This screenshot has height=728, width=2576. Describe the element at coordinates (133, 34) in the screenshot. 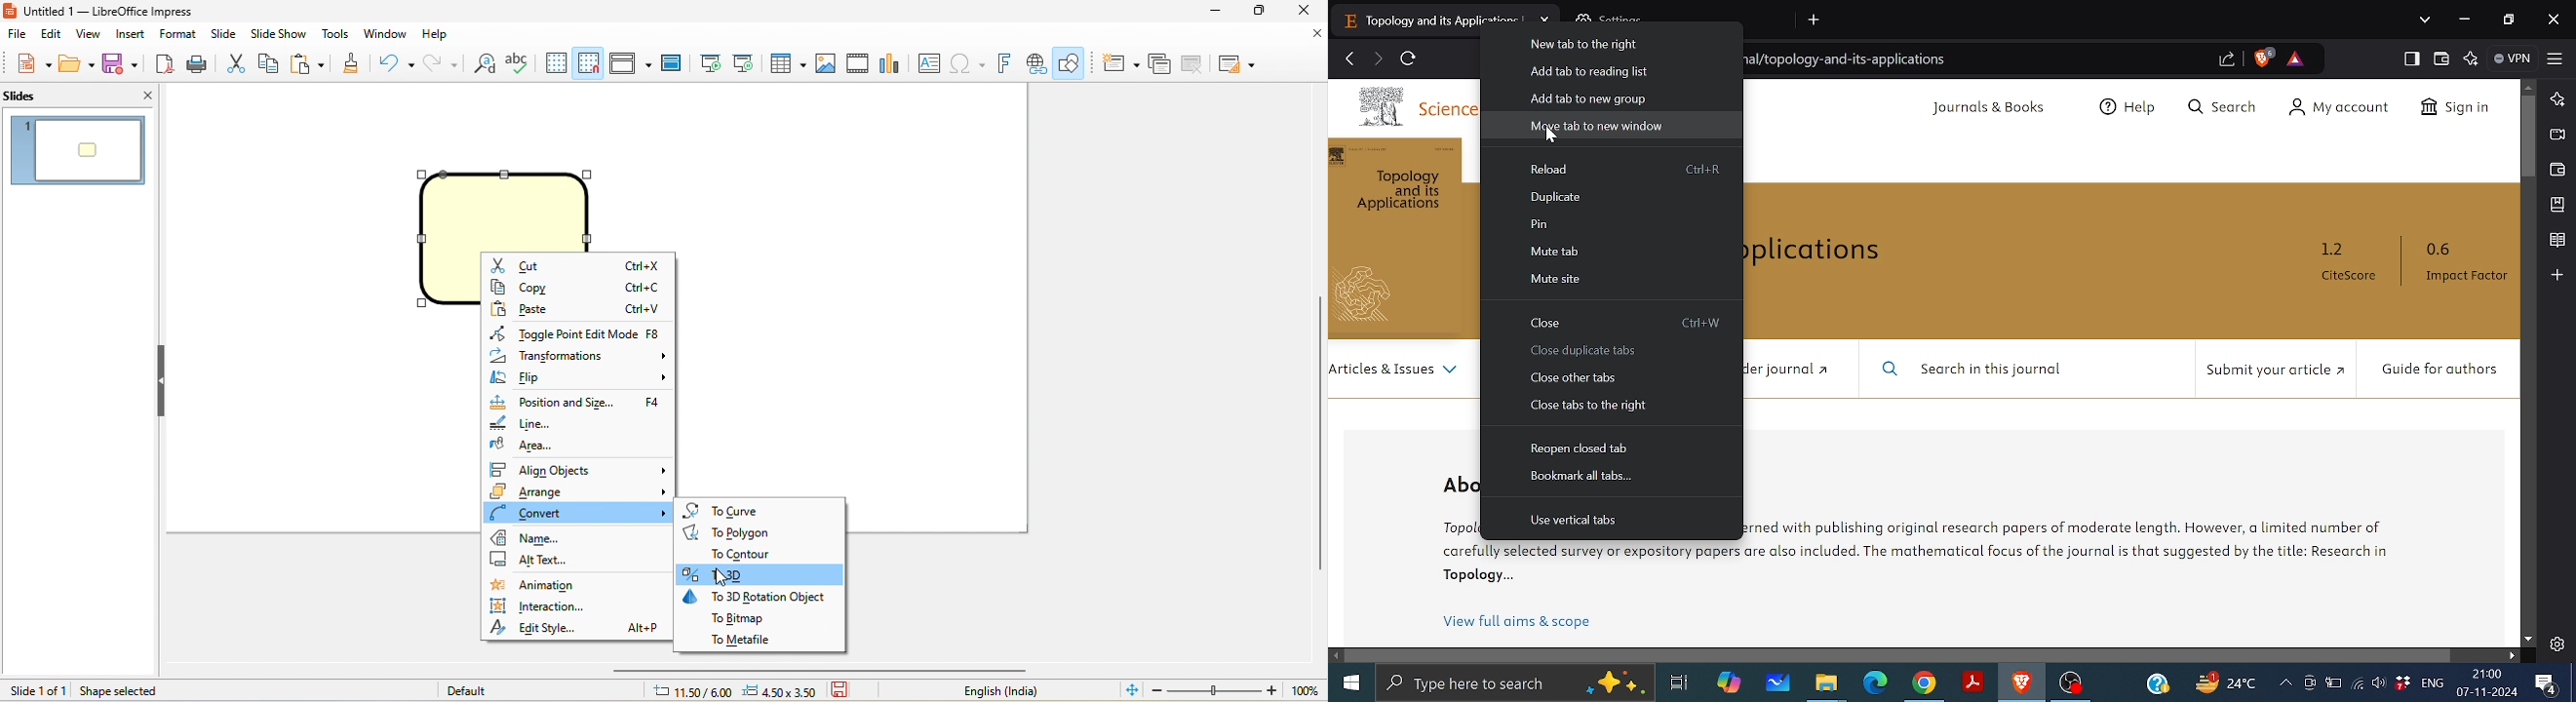

I see `insert` at that location.